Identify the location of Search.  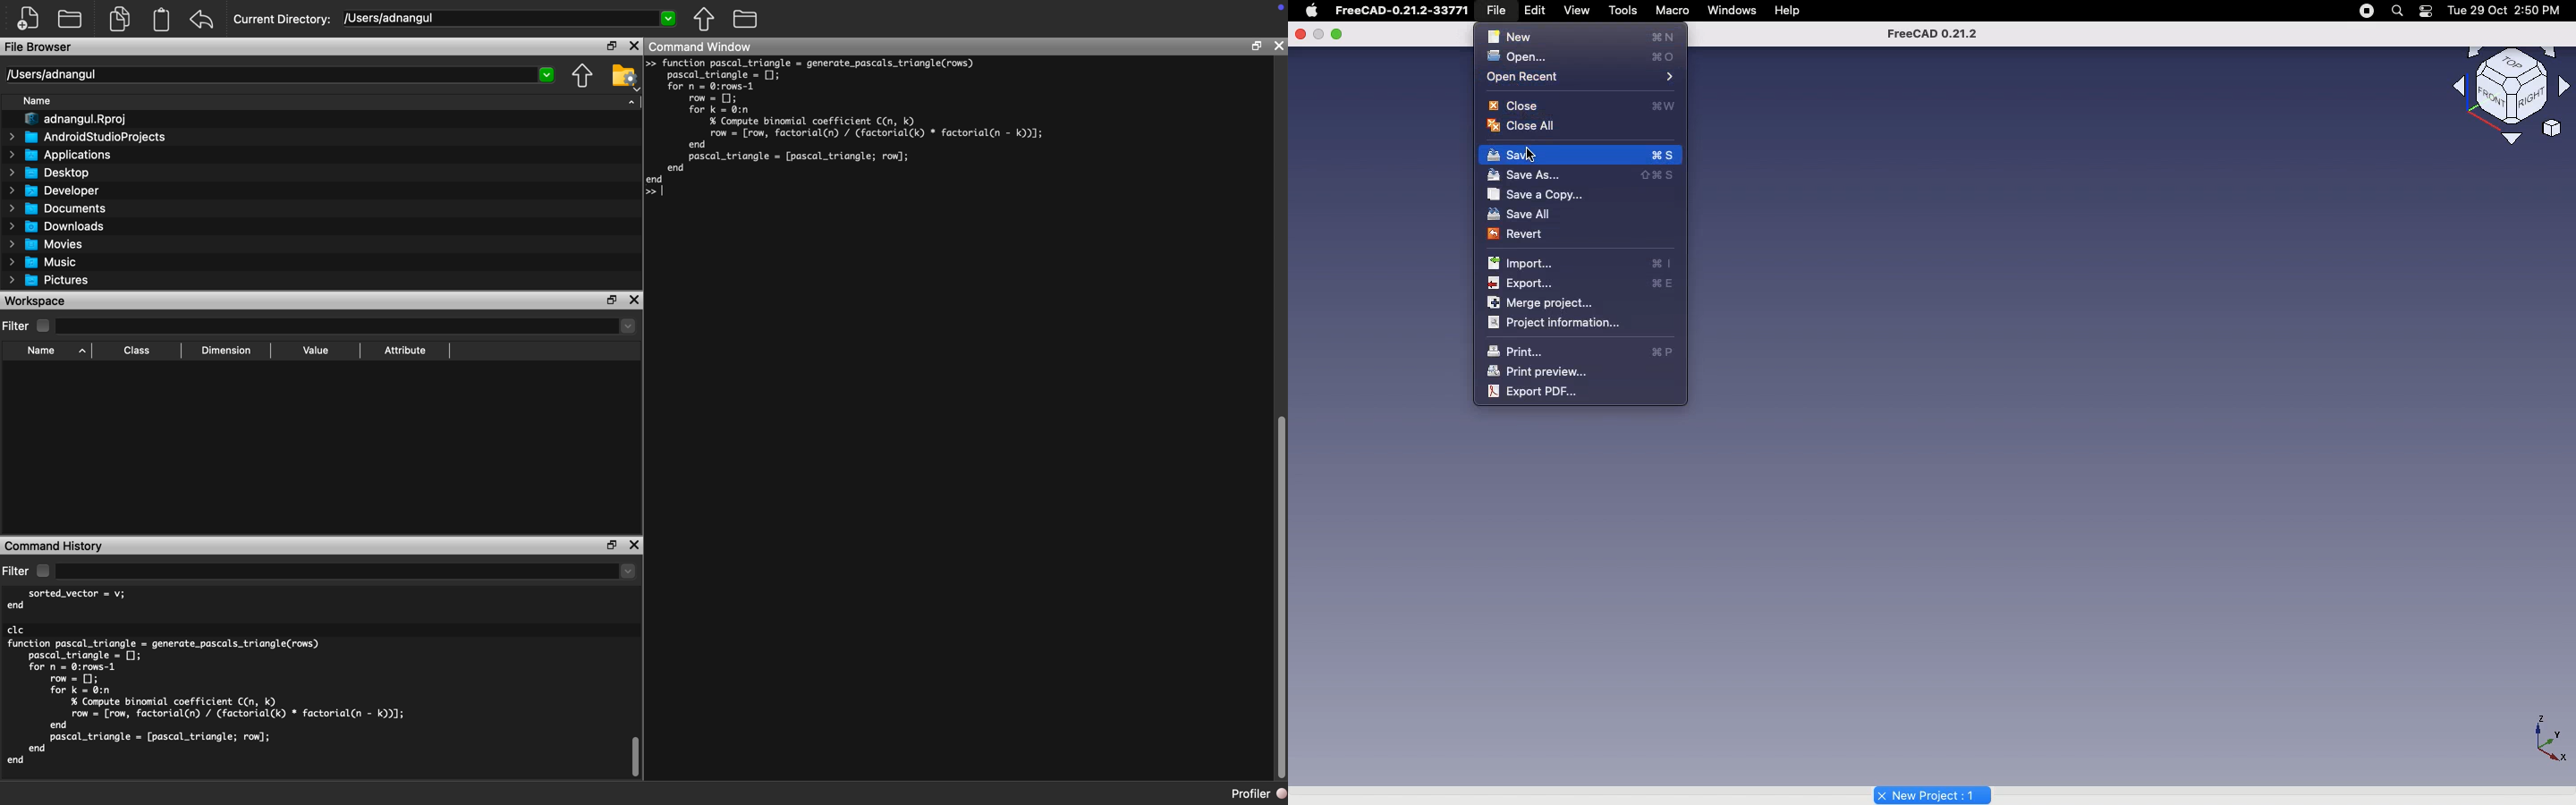
(2398, 10).